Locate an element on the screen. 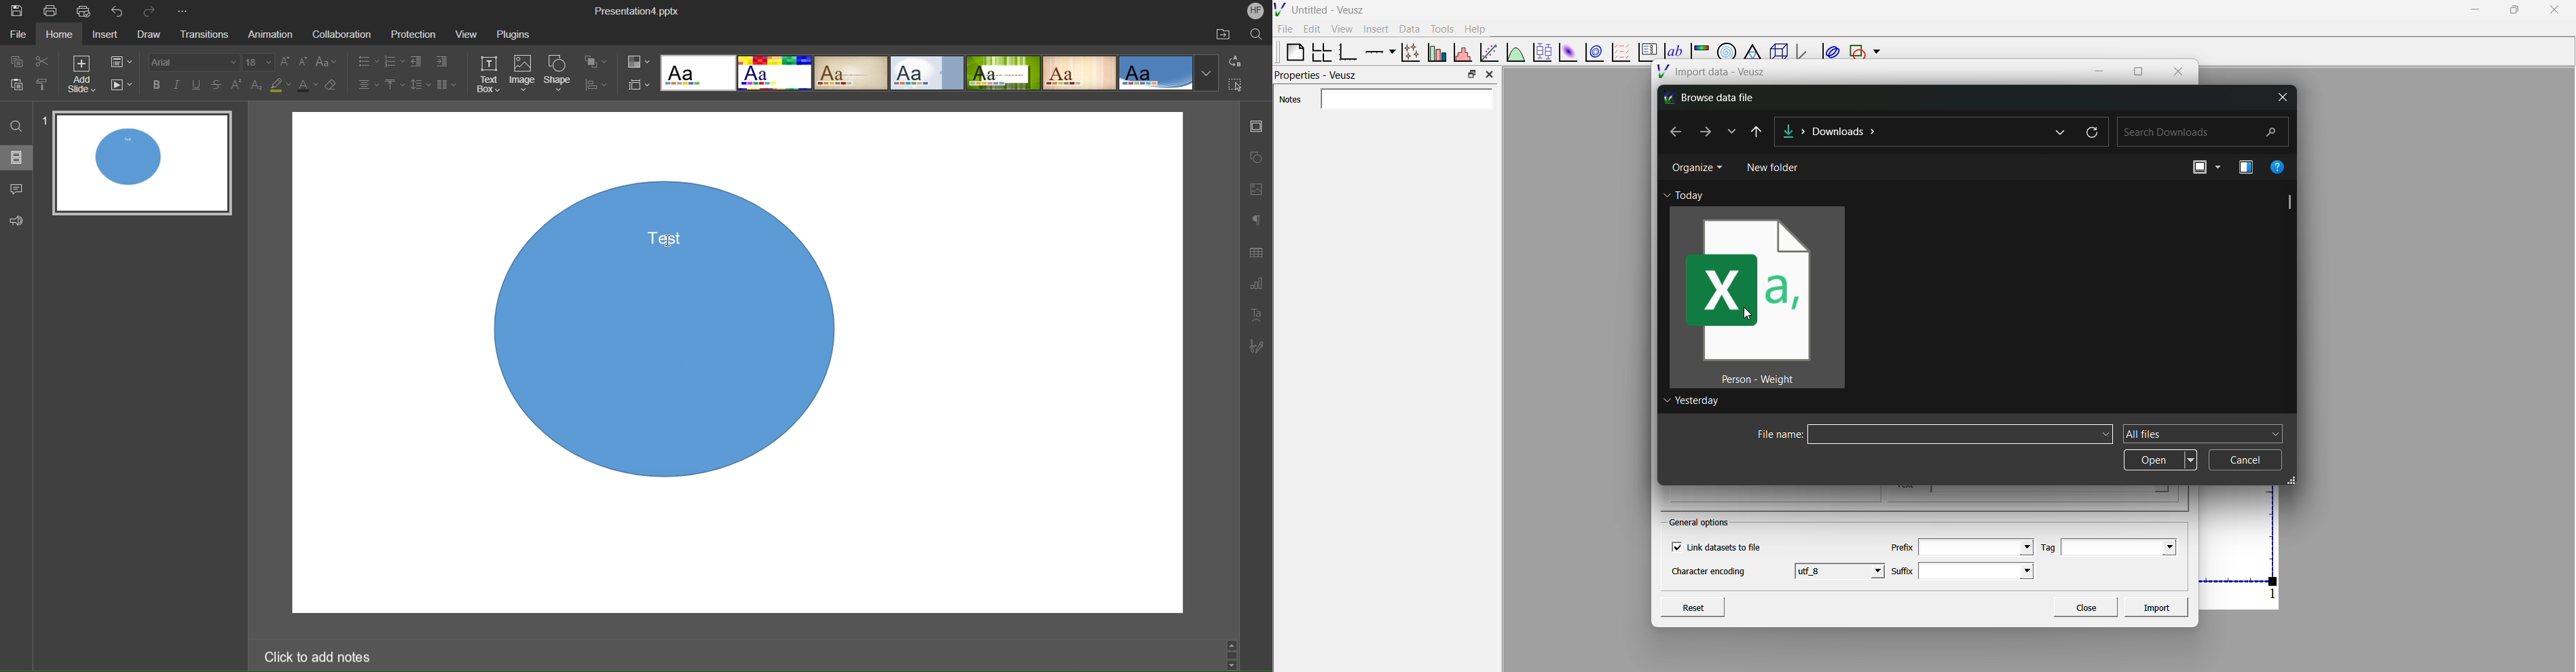  plot 2d datasets as contour is located at coordinates (1595, 53).